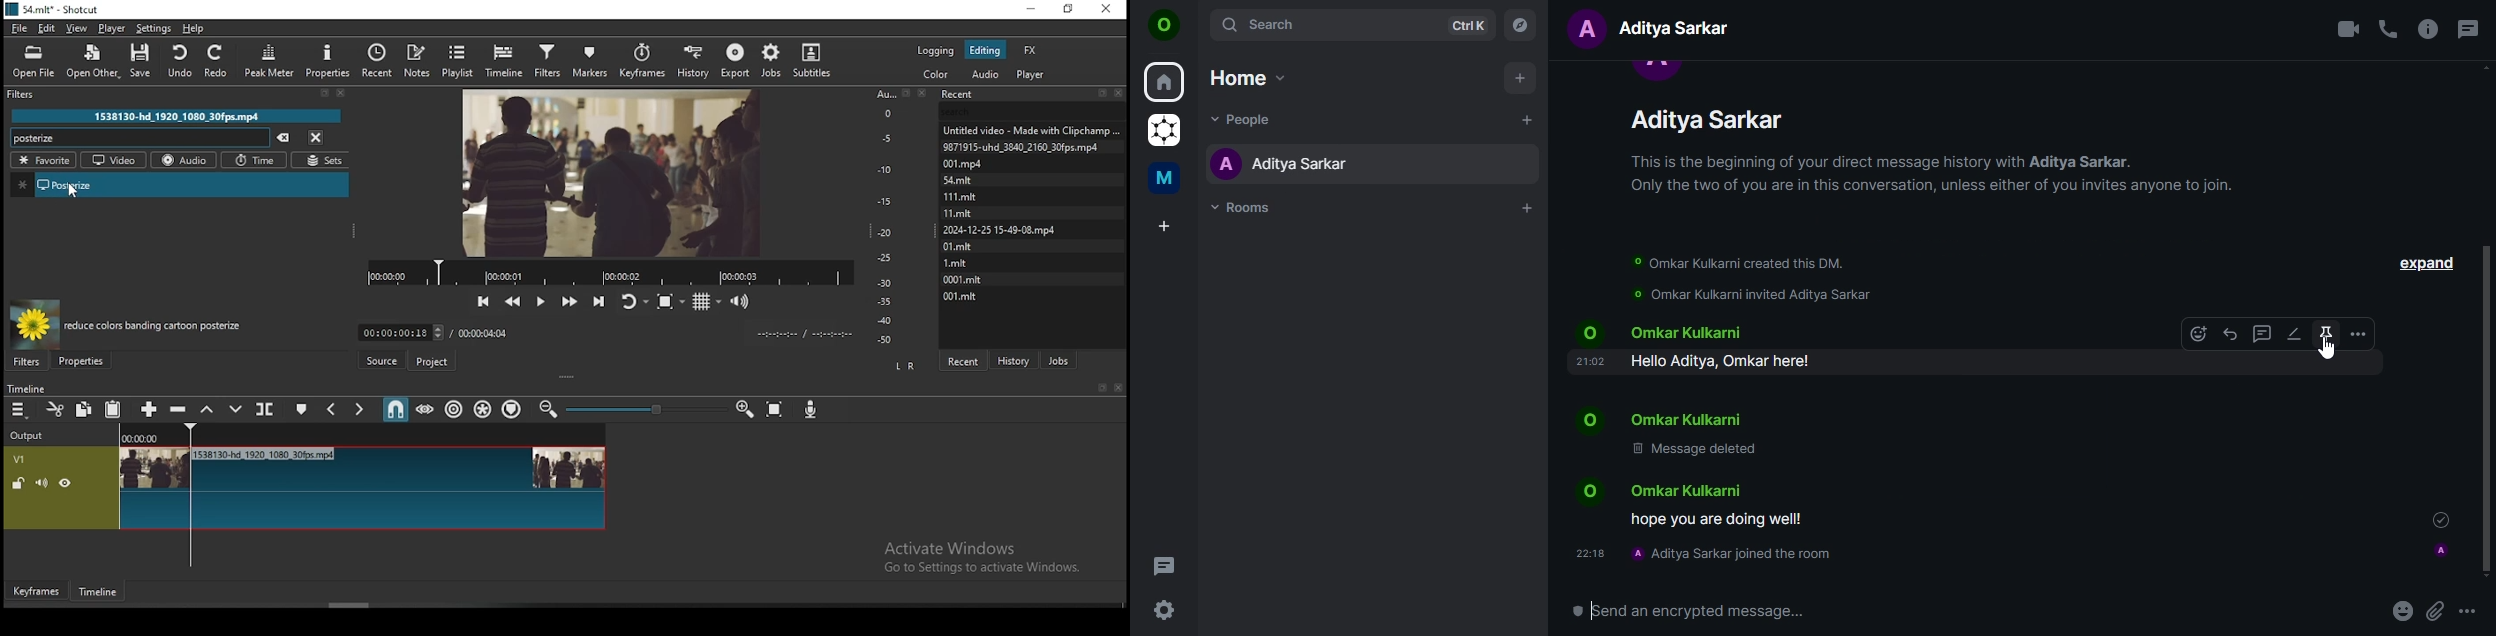  I want to click on undo, so click(182, 61).